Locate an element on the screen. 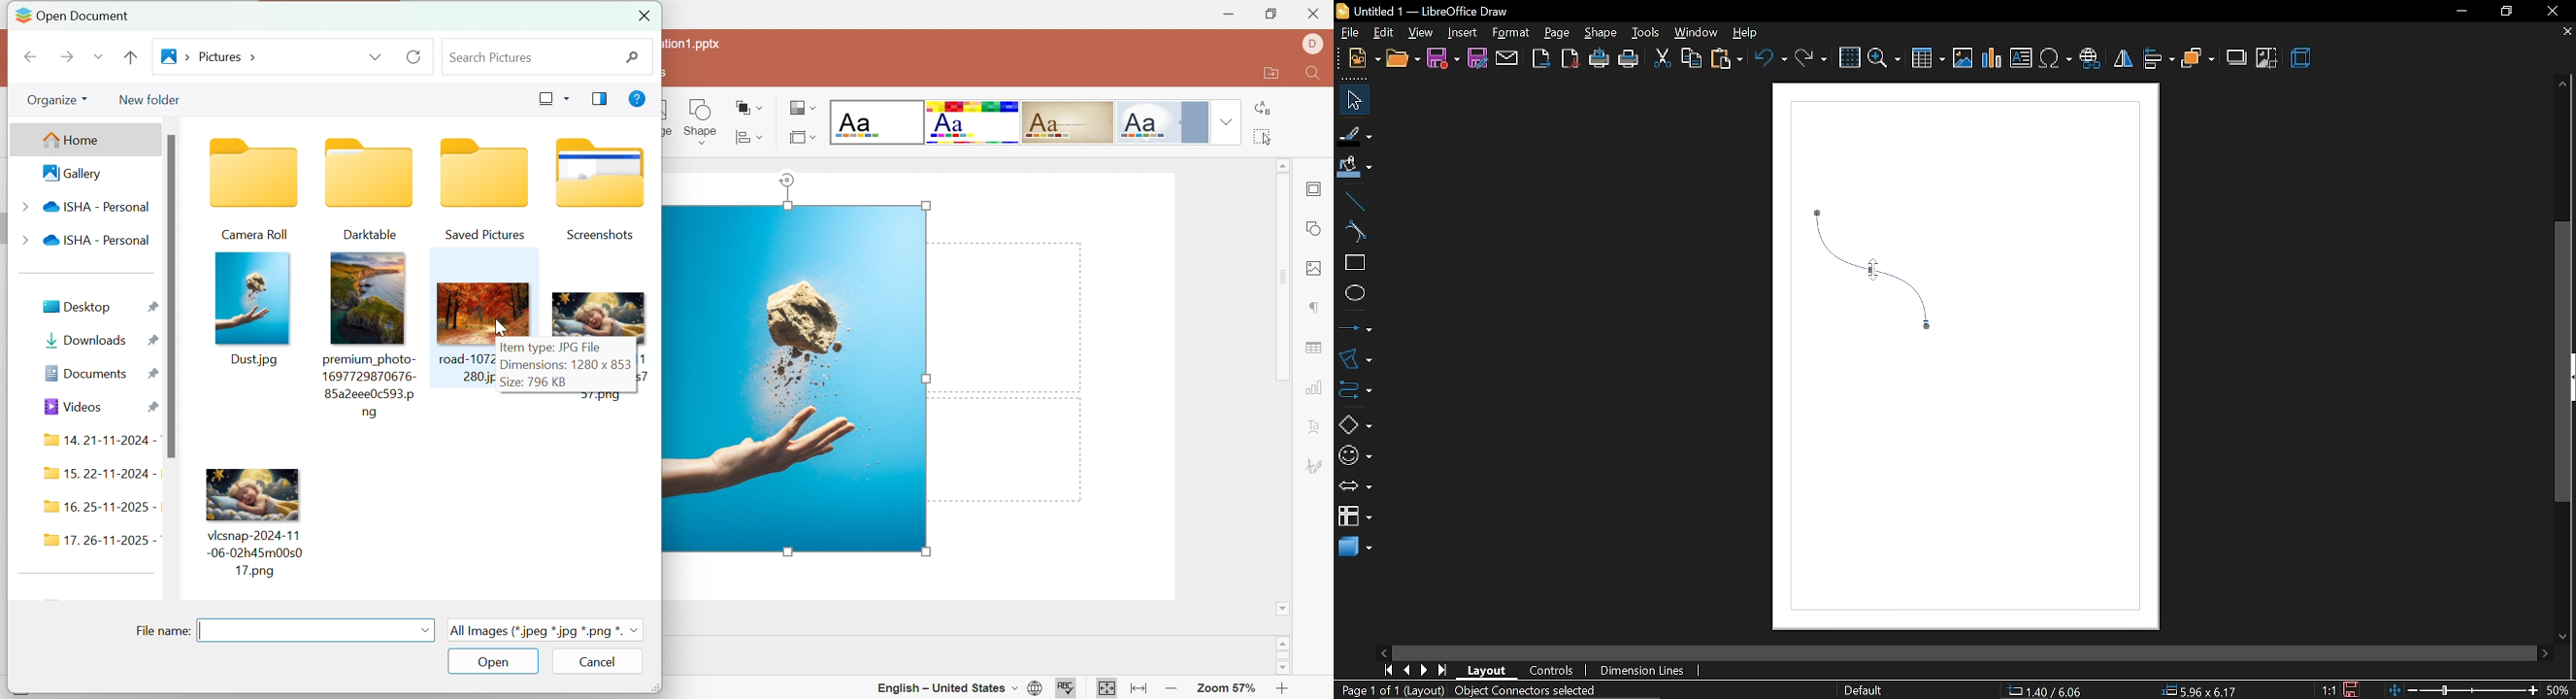  Drop Down is located at coordinates (23, 205).